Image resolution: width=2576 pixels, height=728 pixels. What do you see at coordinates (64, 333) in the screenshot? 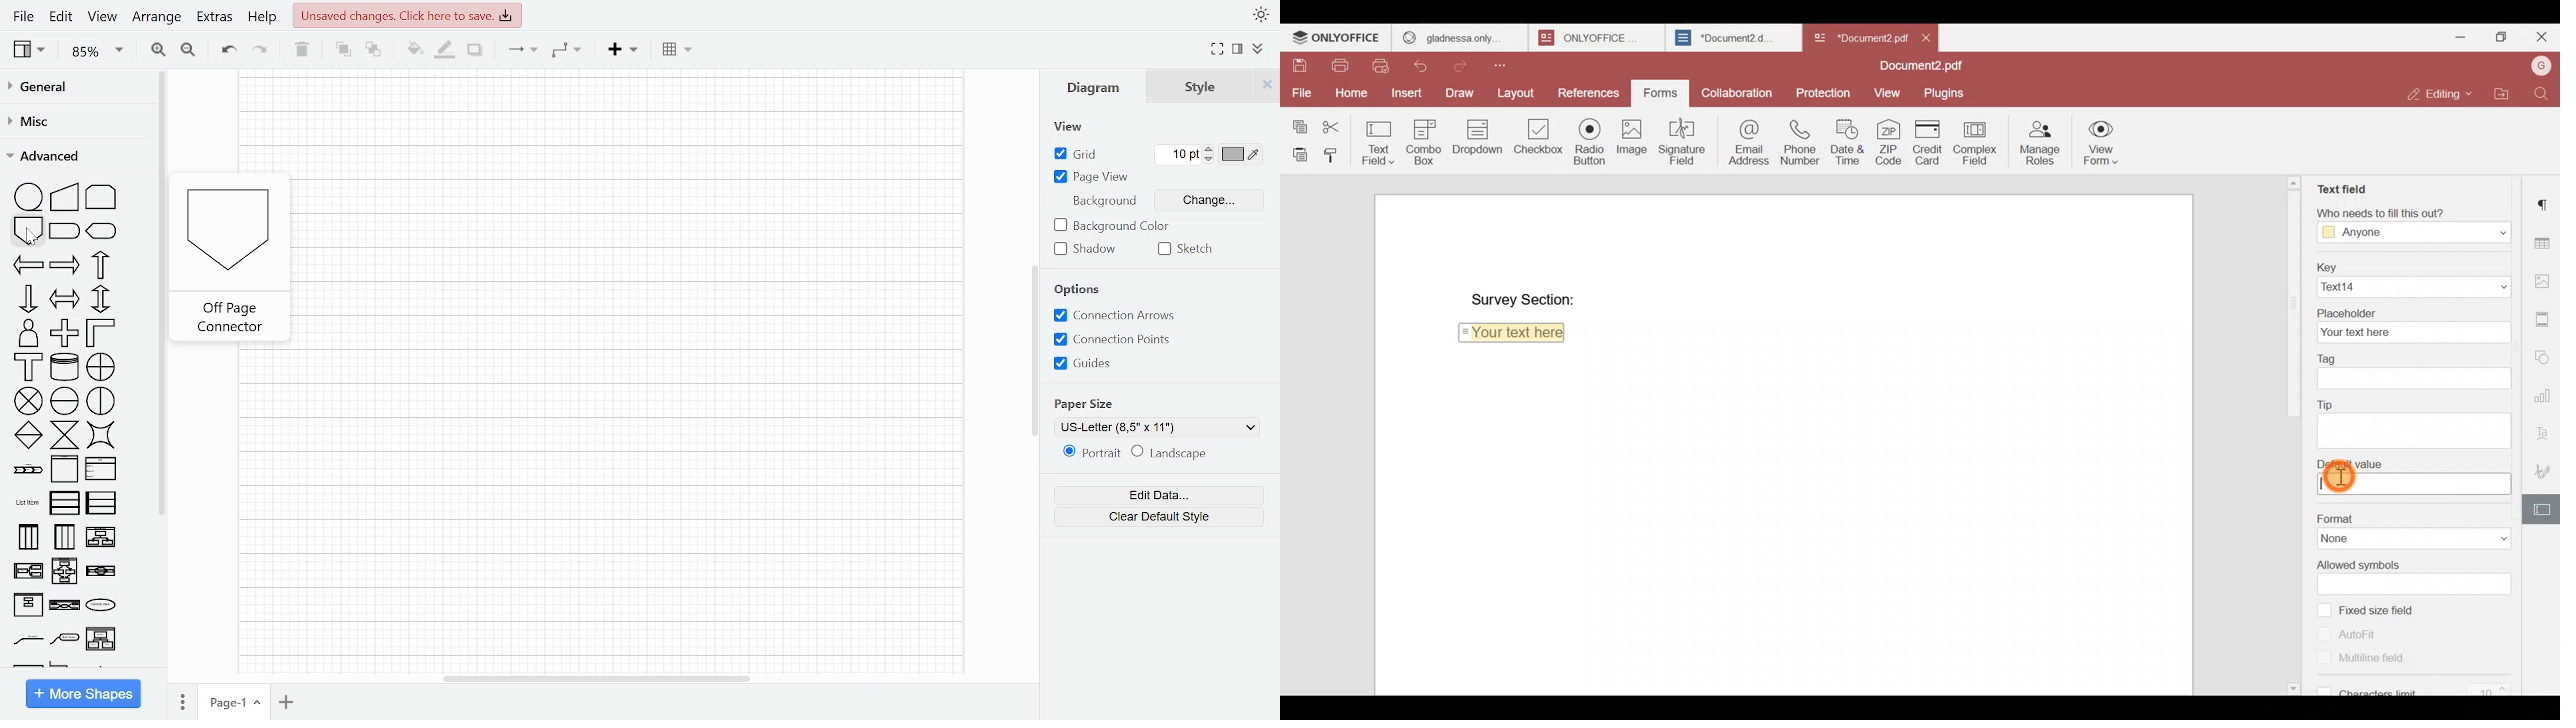
I see `cross` at bounding box center [64, 333].